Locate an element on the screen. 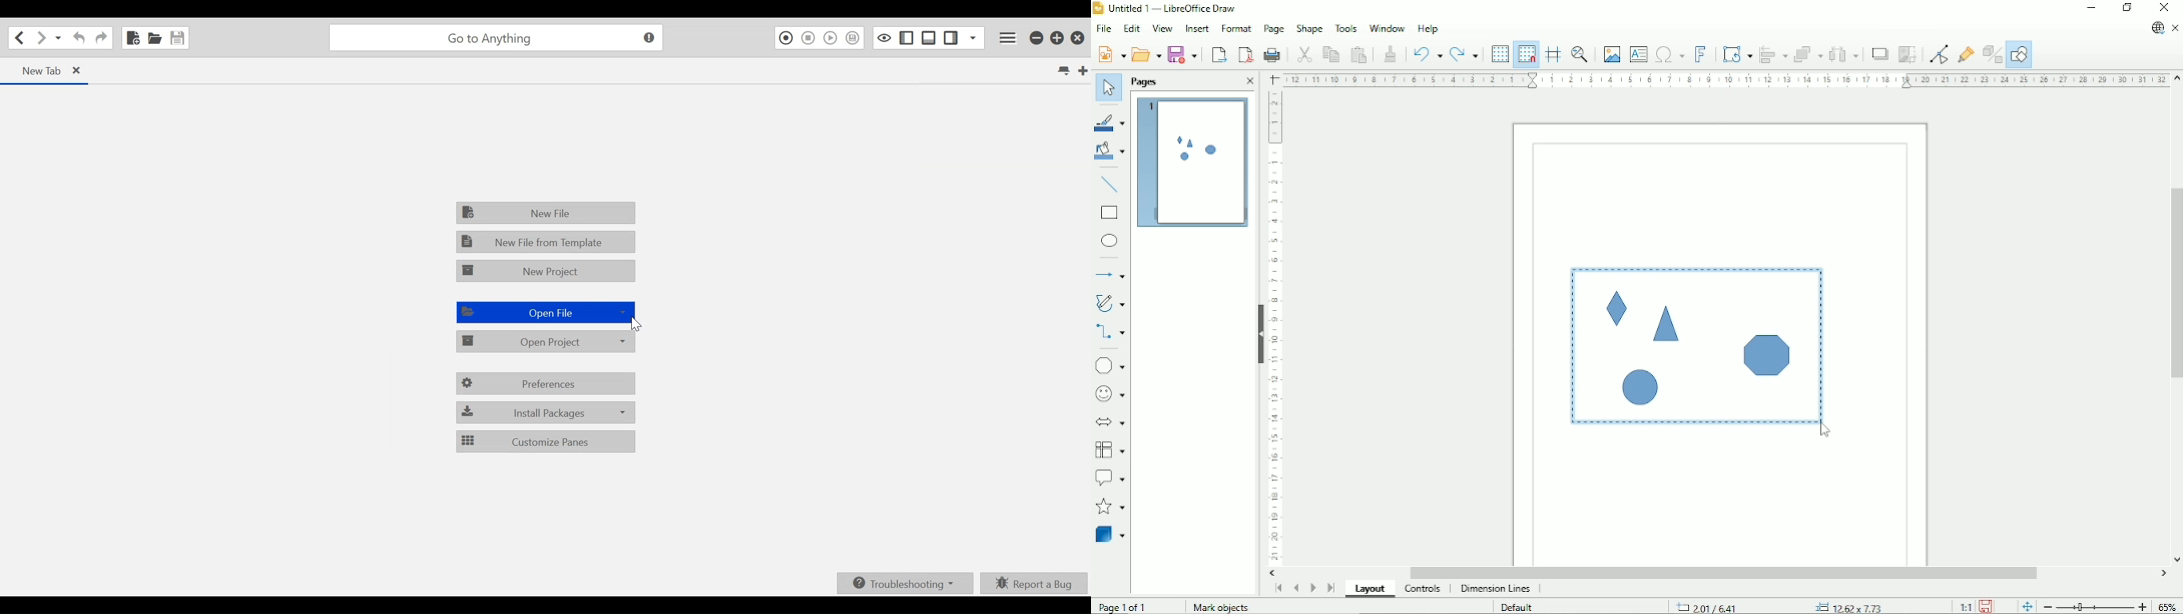  Ellipse is located at coordinates (1110, 241).